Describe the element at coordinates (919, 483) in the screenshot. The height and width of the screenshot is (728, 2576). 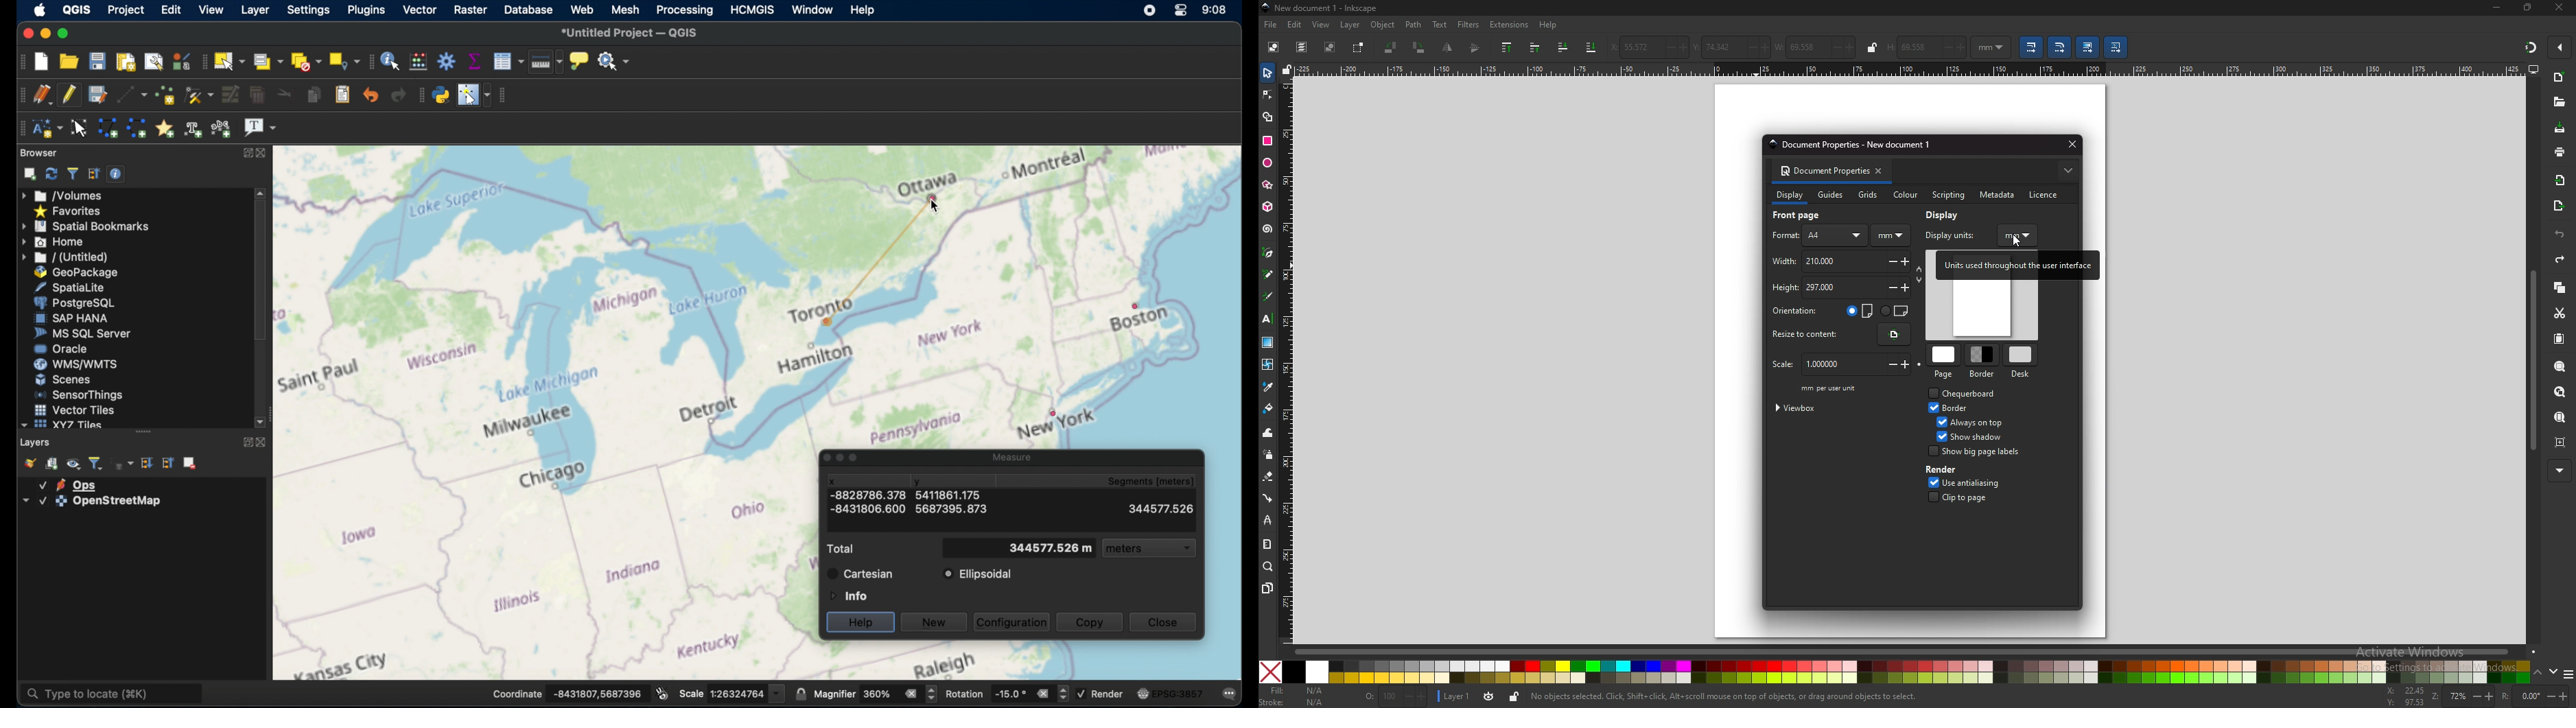
I see `y` at that location.